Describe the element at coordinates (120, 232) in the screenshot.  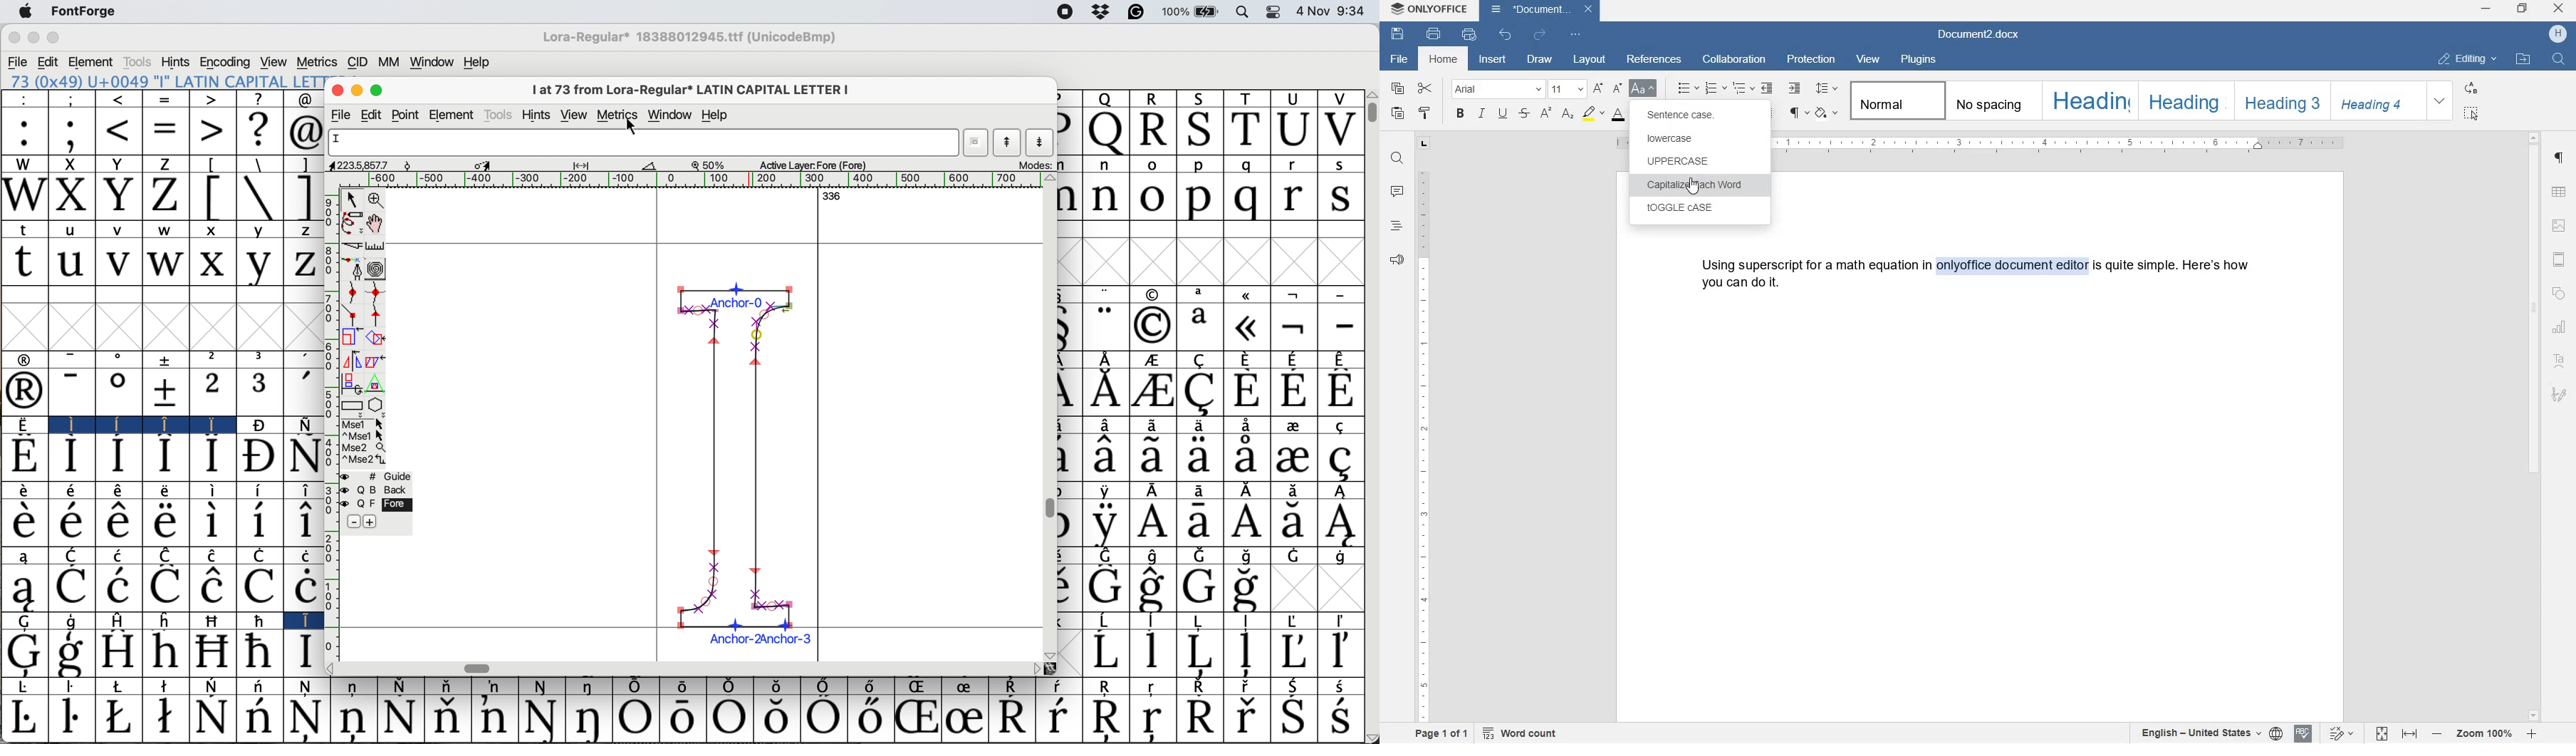
I see `v` at that location.